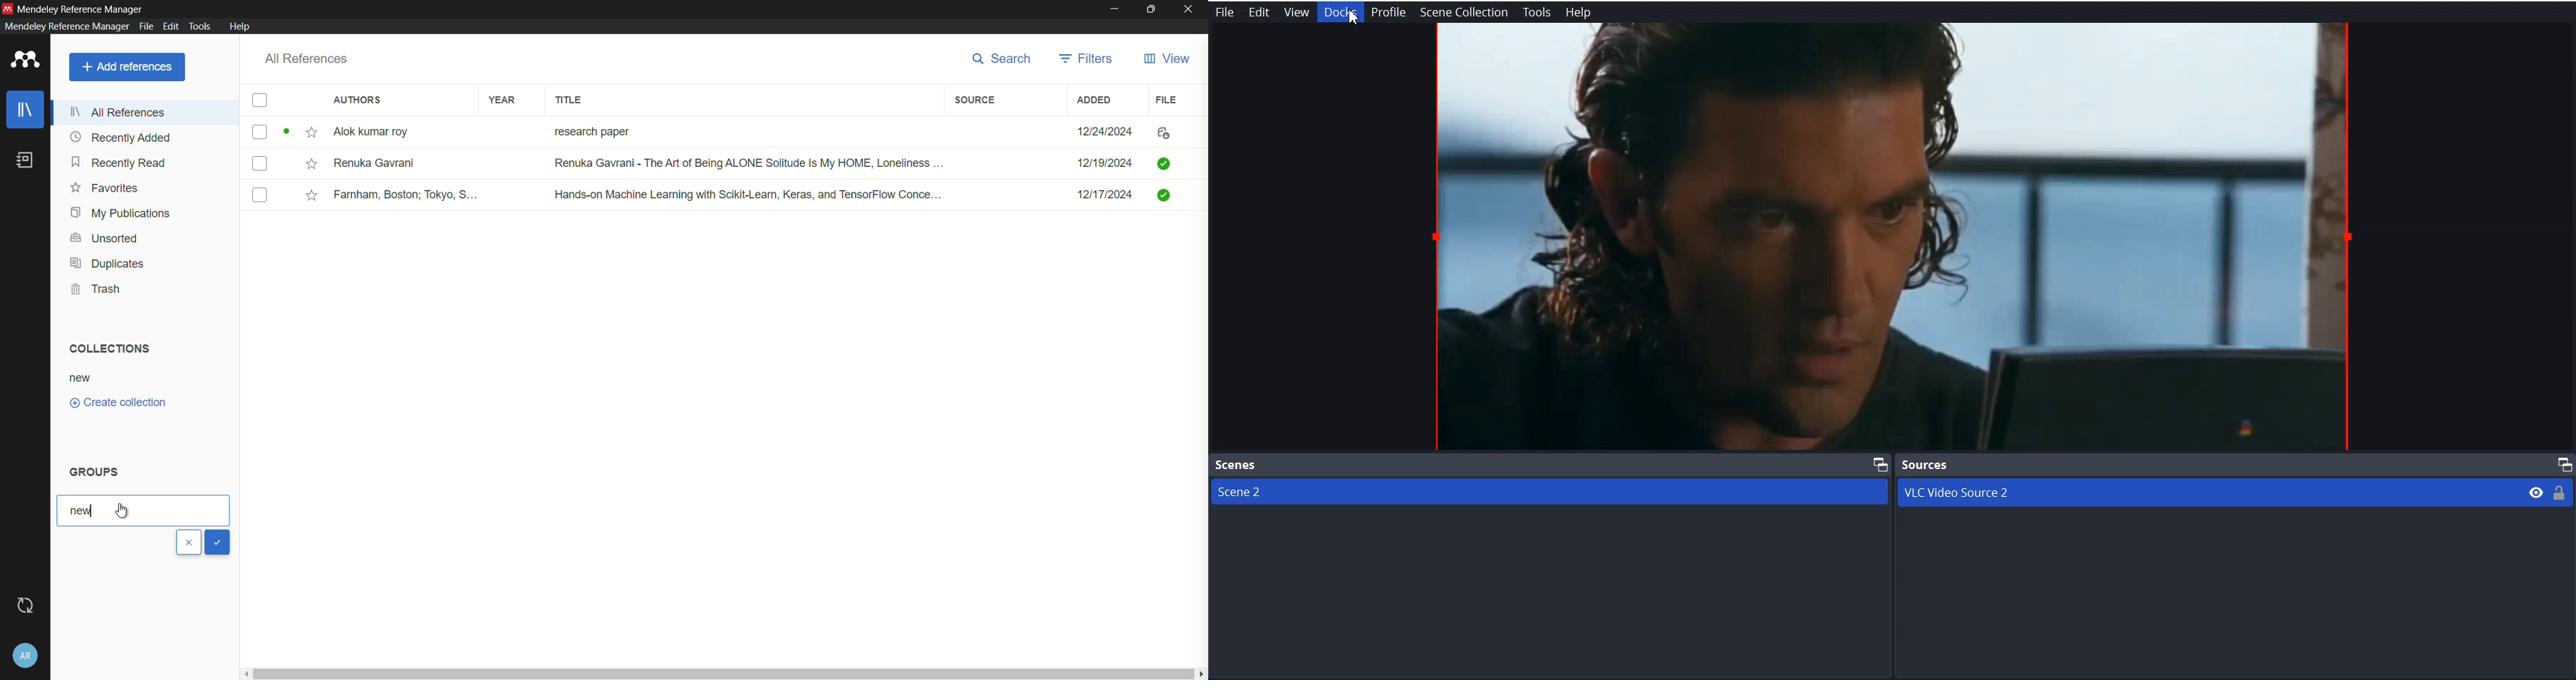 The image size is (2576, 700). Describe the element at coordinates (125, 509) in the screenshot. I see `cursor` at that location.